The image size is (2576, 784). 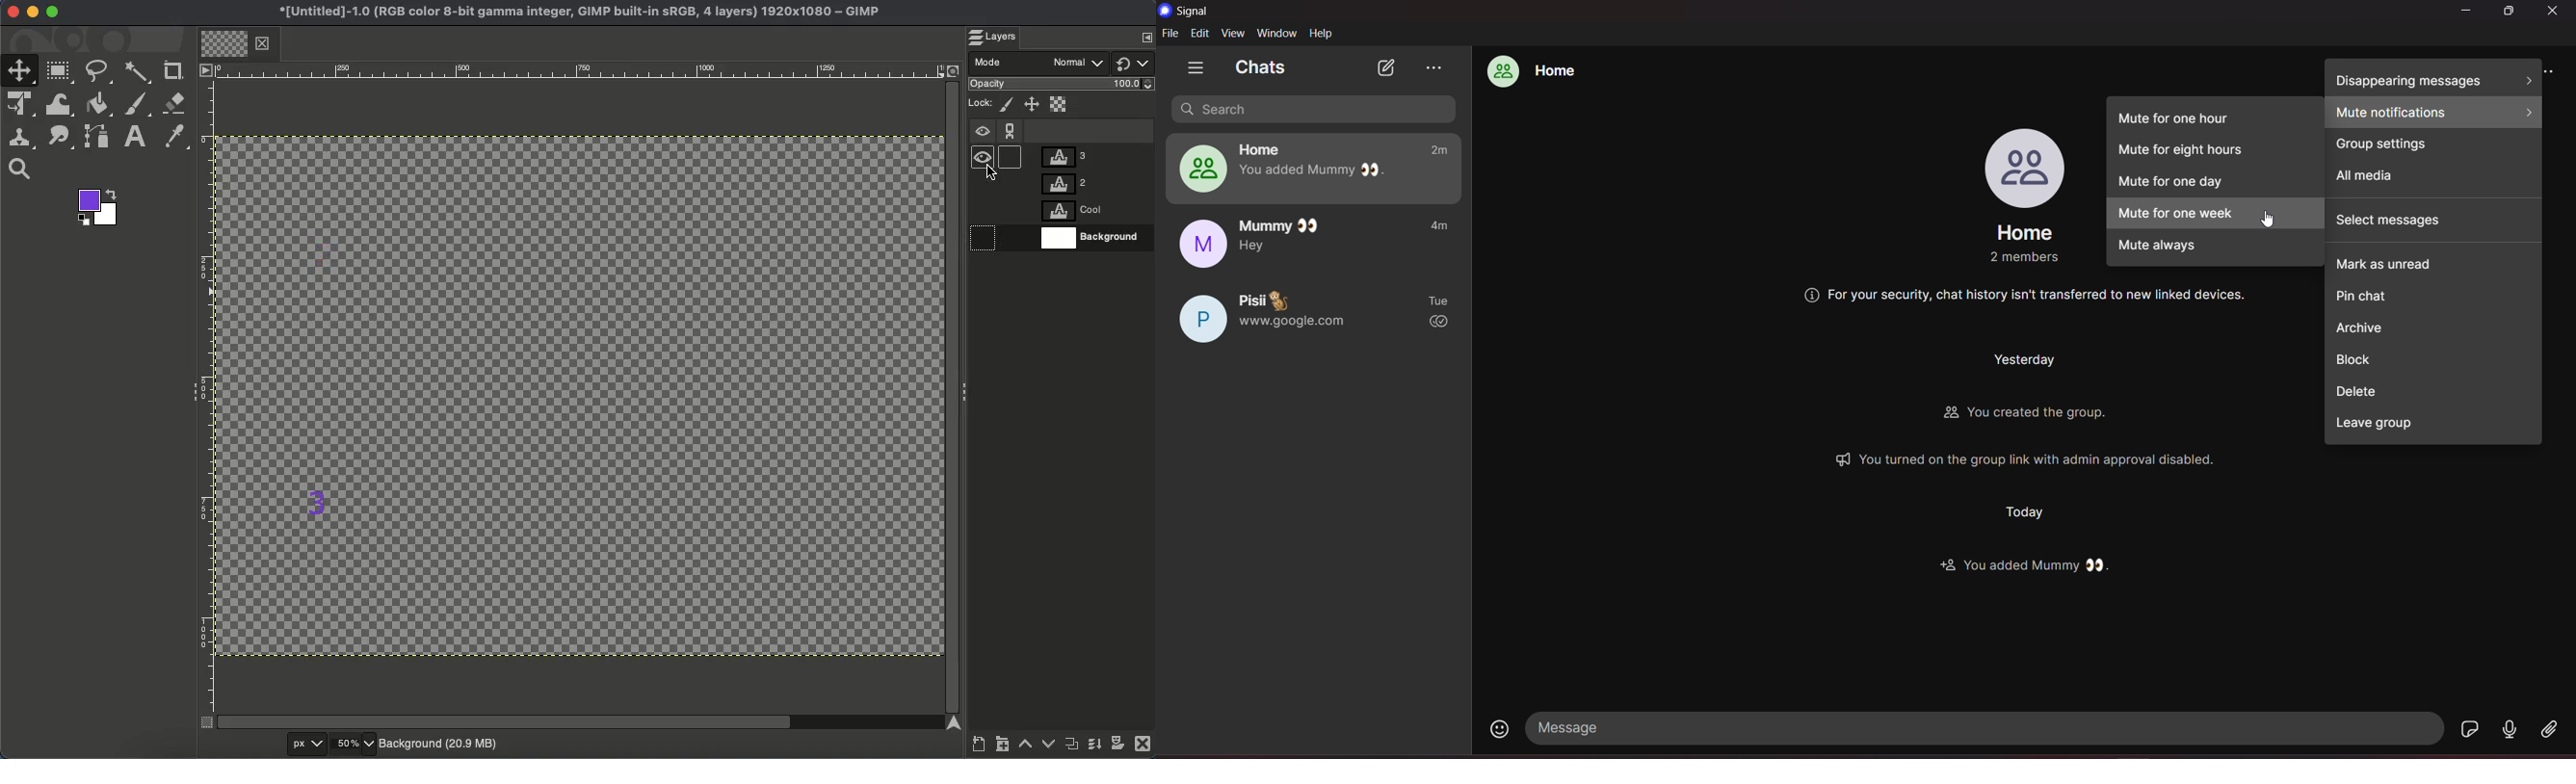 I want to click on , so click(x=2024, y=568).